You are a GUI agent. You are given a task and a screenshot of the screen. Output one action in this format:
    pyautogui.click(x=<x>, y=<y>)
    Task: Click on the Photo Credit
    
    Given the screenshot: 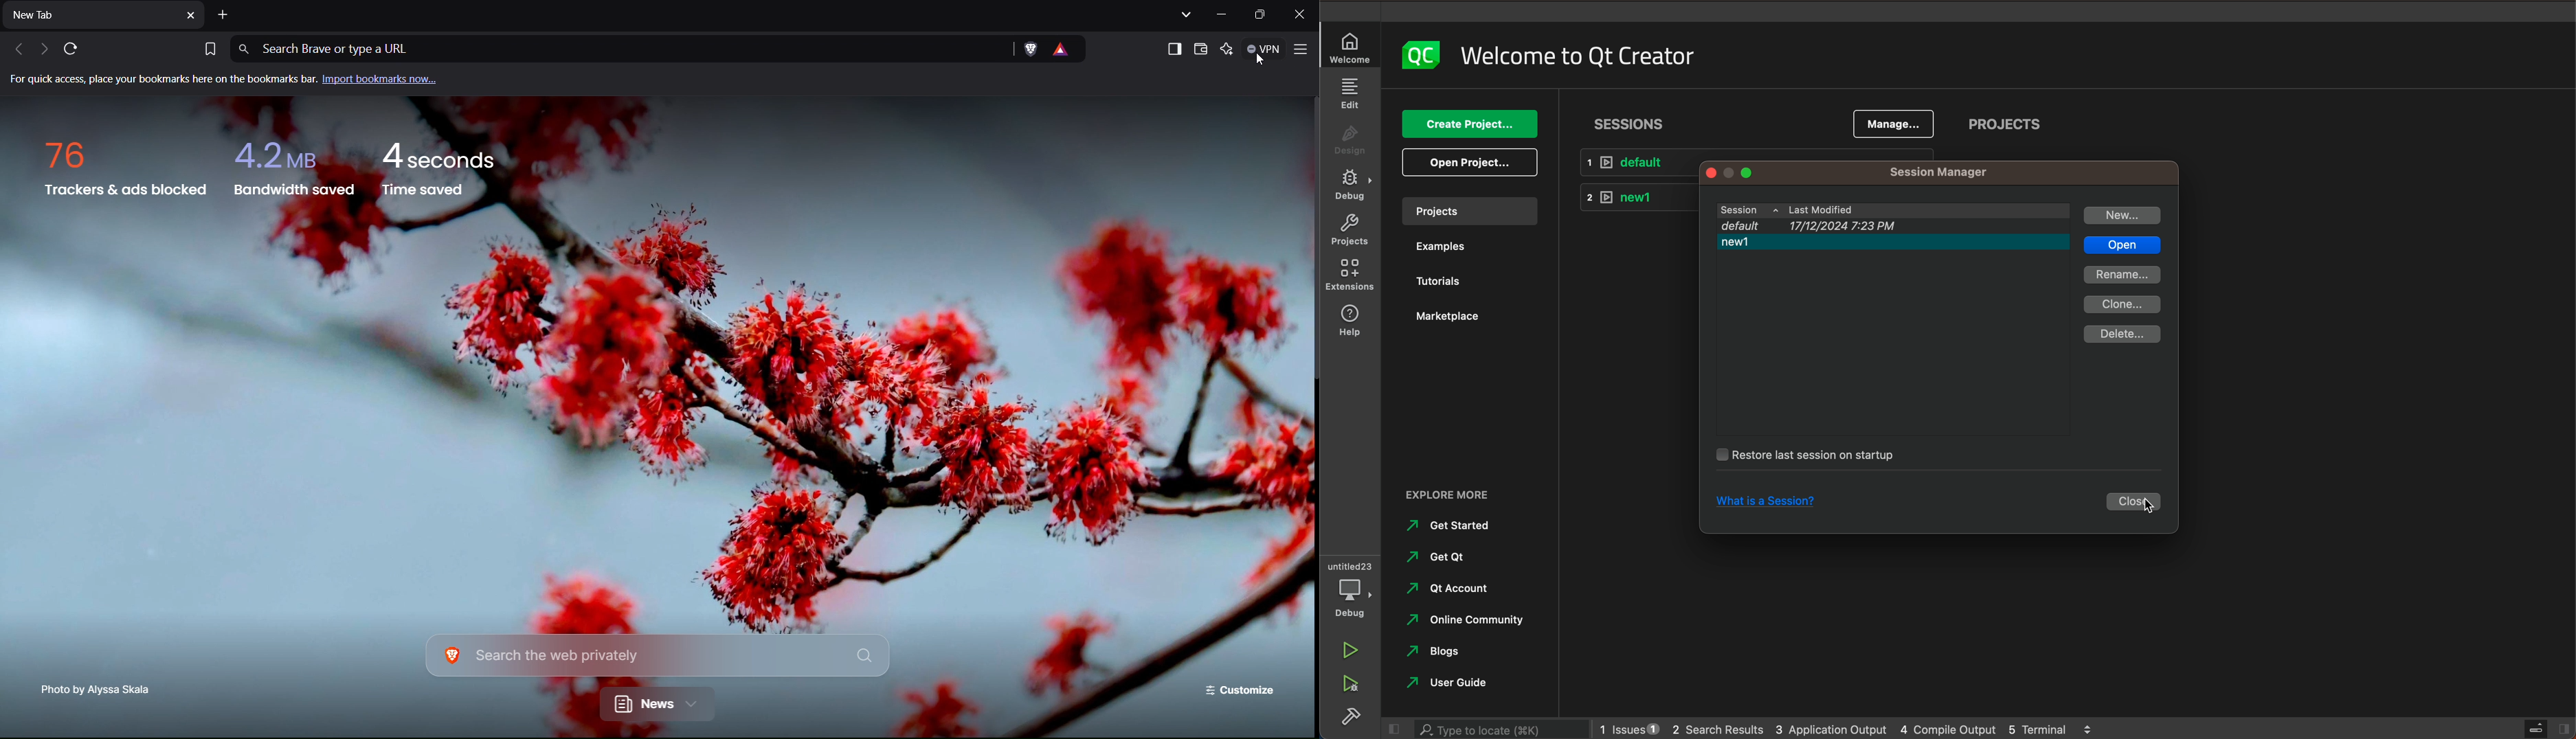 What is the action you would take?
    pyautogui.click(x=94, y=689)
    